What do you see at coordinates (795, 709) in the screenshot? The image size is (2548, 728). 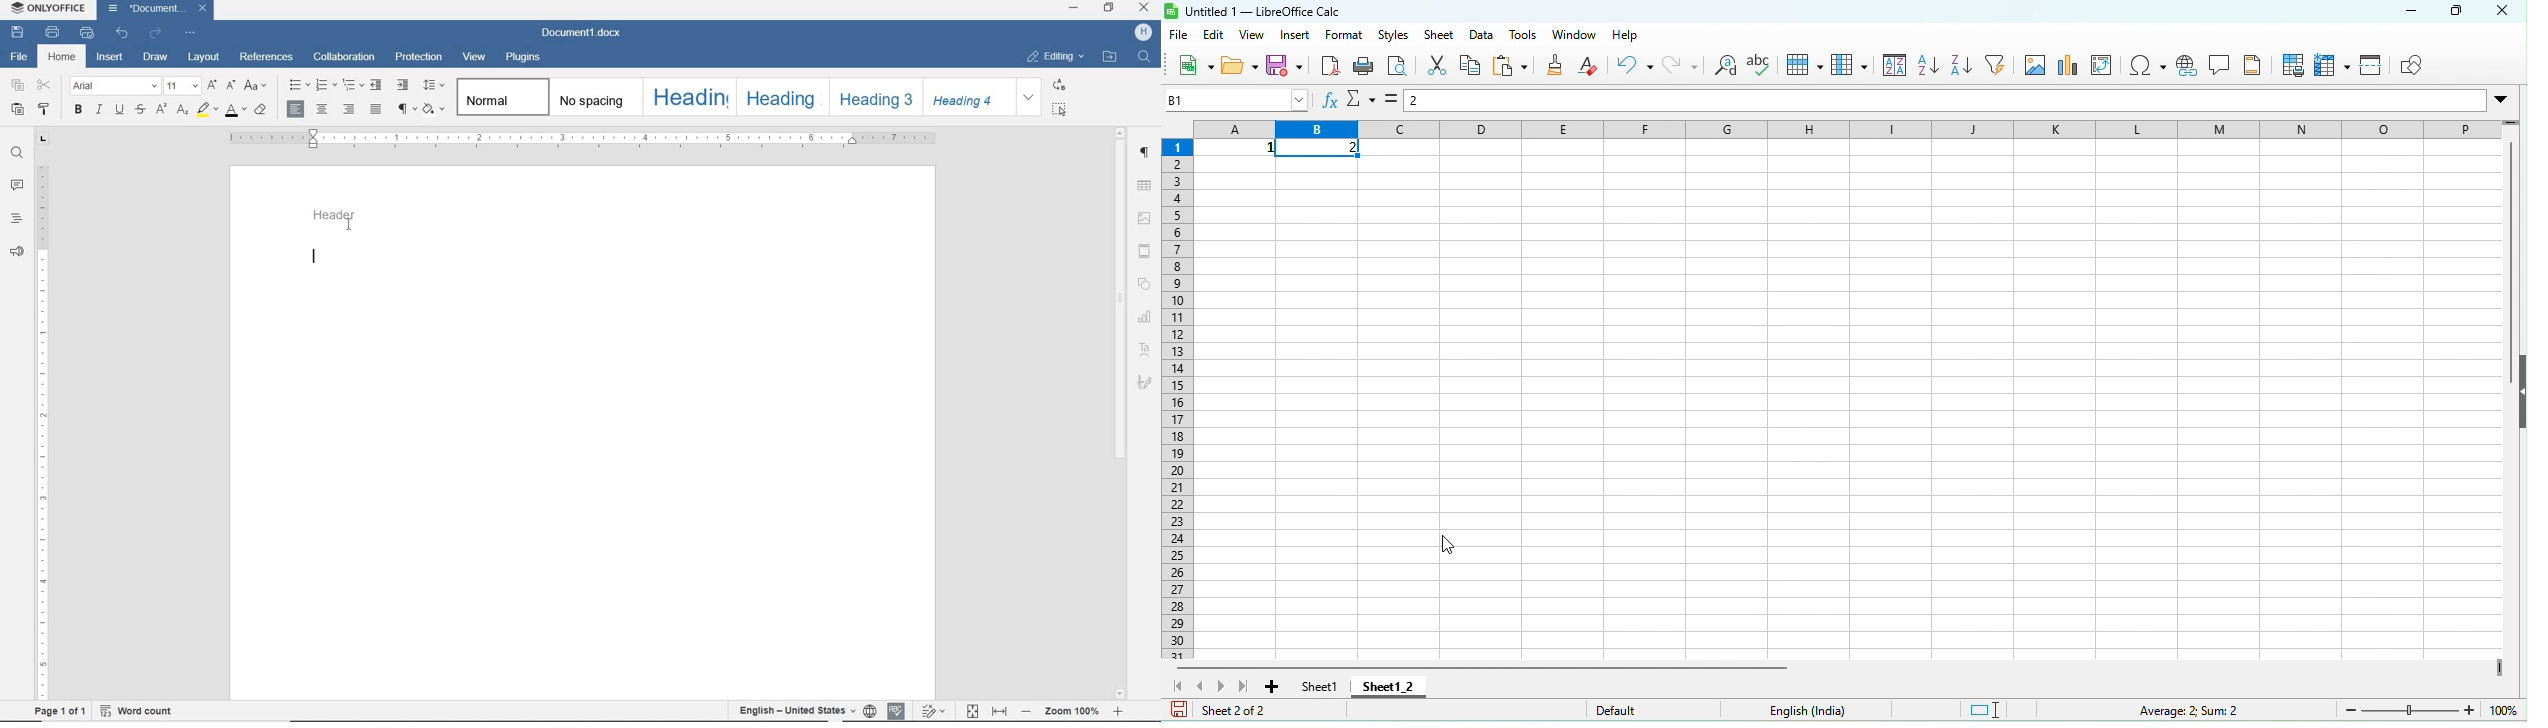 I see `text language` at bounding box center [795, 709].